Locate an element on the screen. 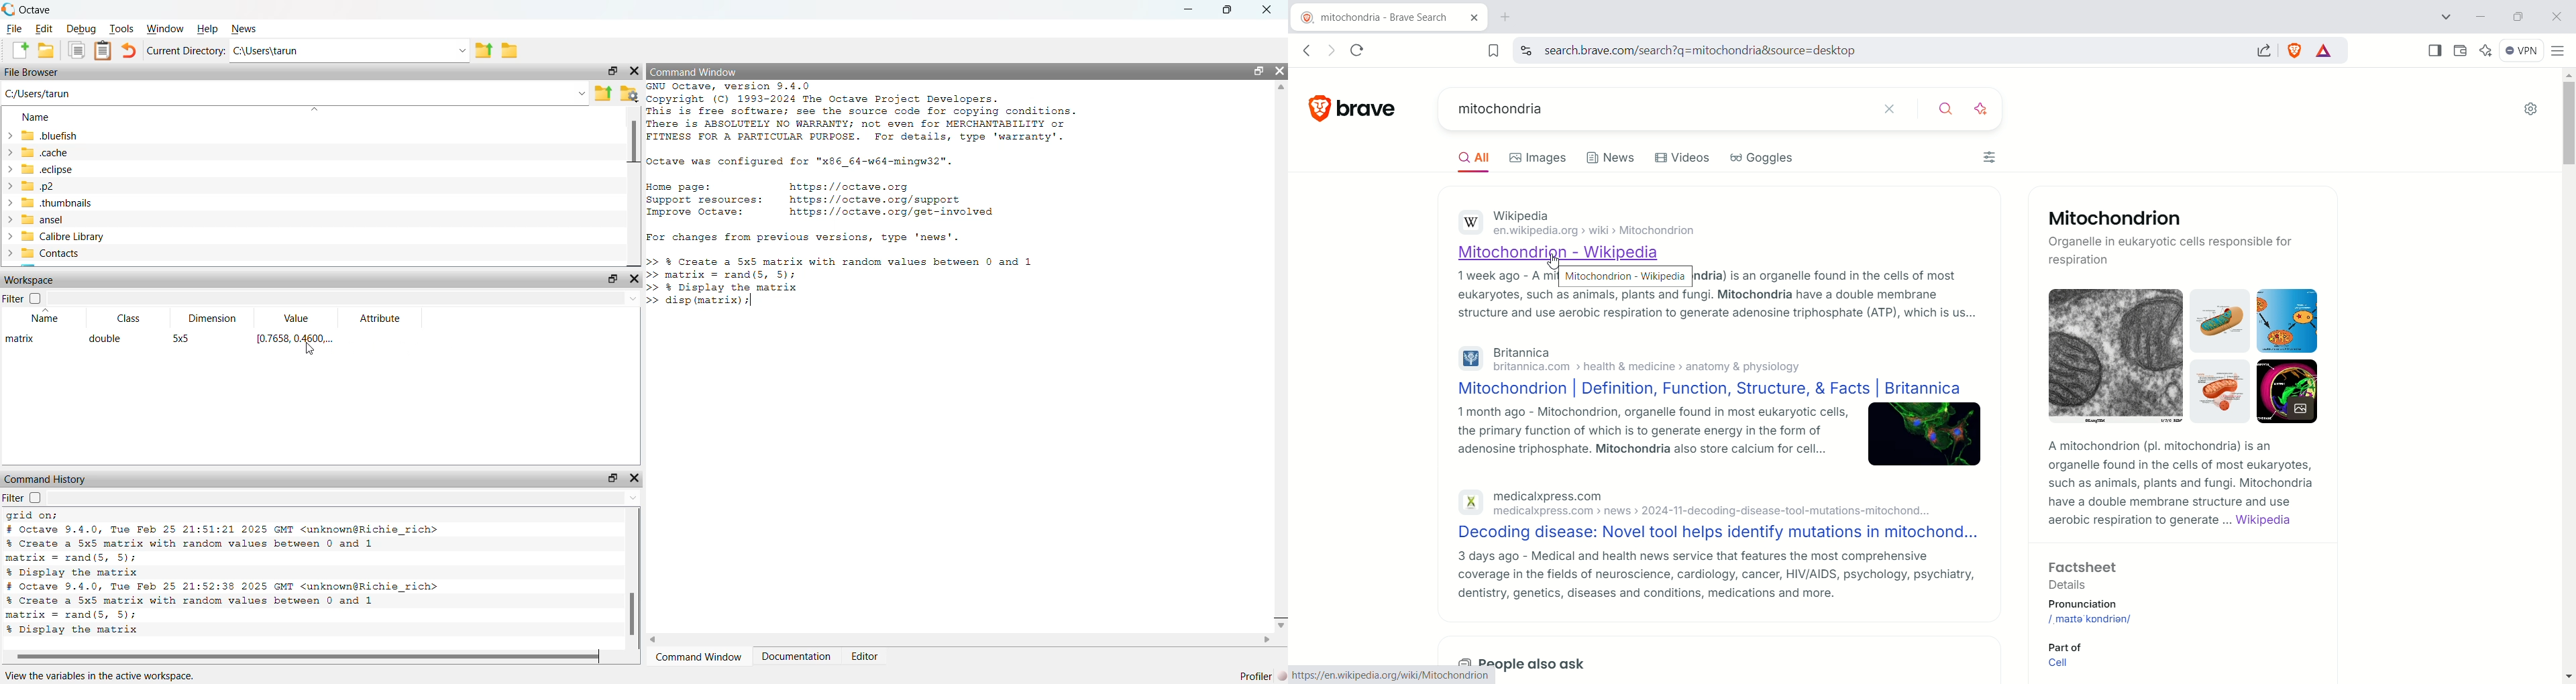 The height and width of the screenshot is (700, 2576). also ask is located at coordinates (1559, 663).